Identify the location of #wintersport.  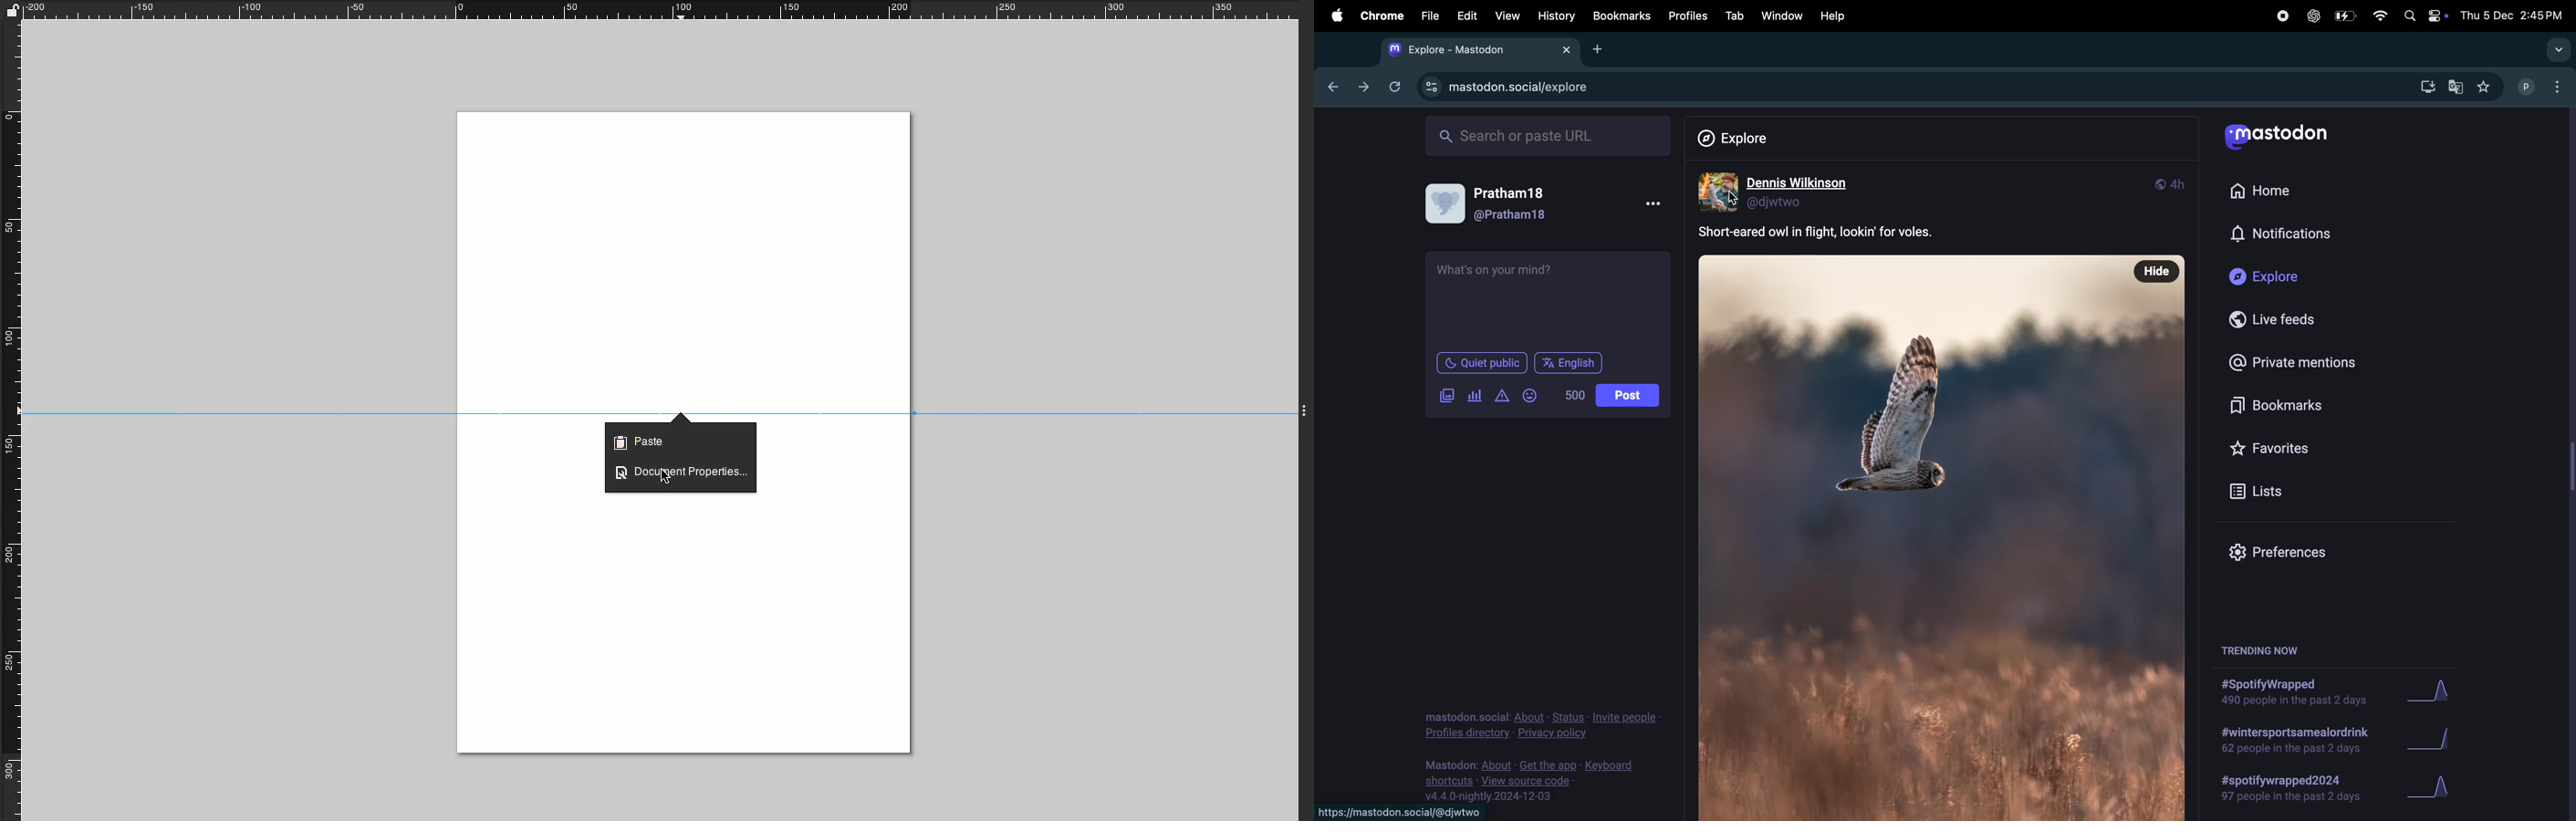
(2299, 741).